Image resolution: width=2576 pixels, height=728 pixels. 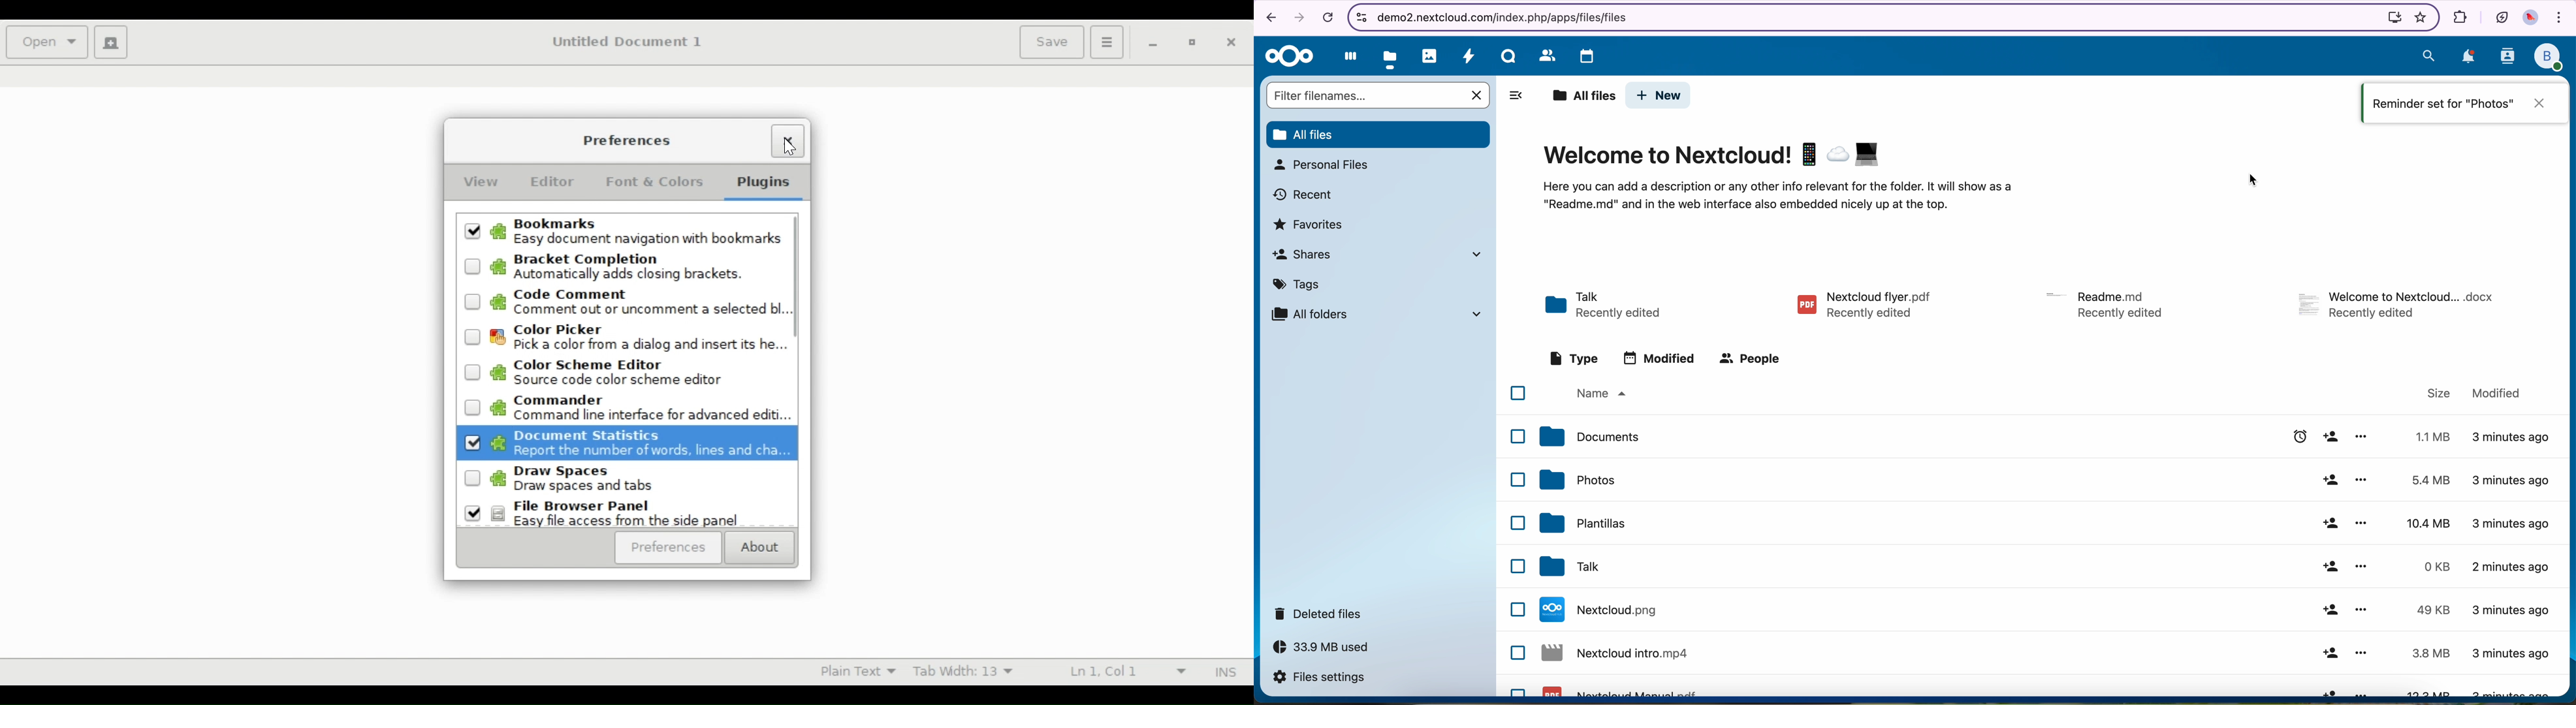 I want to click on share, so click(x=2332, y=437).